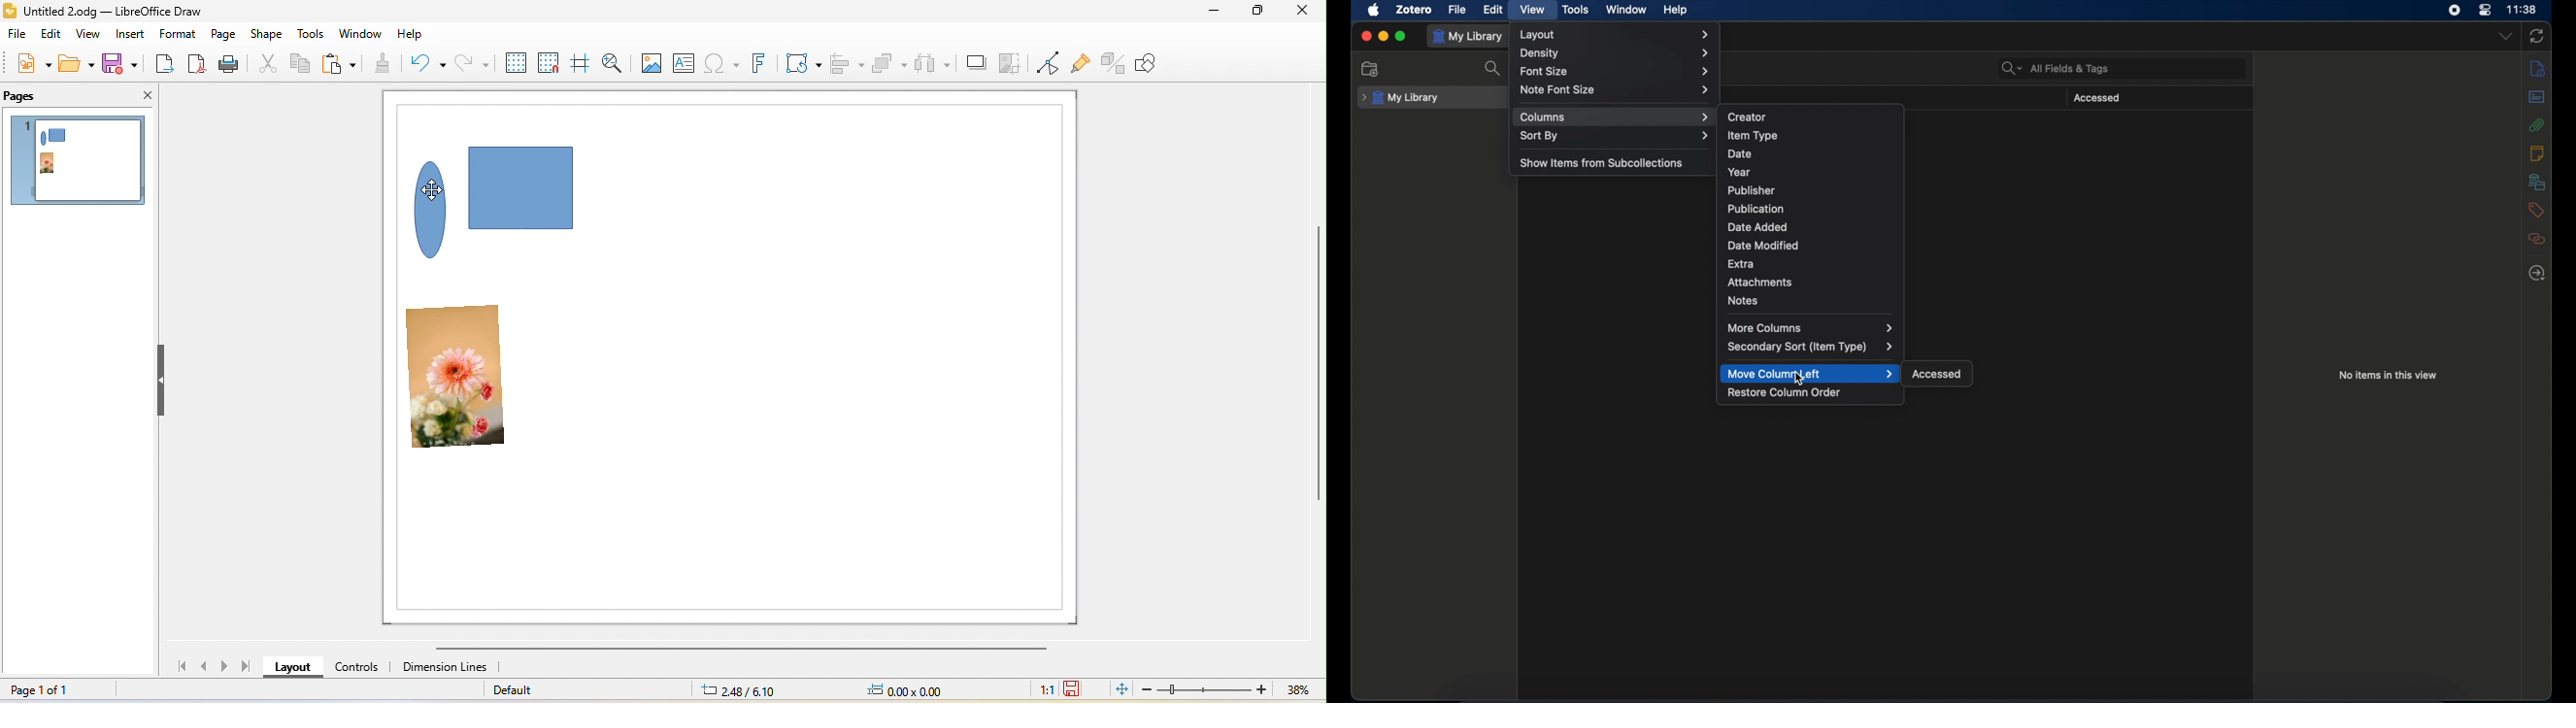 This screenshot has height=728, width=2576. I want to click on notes, so click(1743, 301).